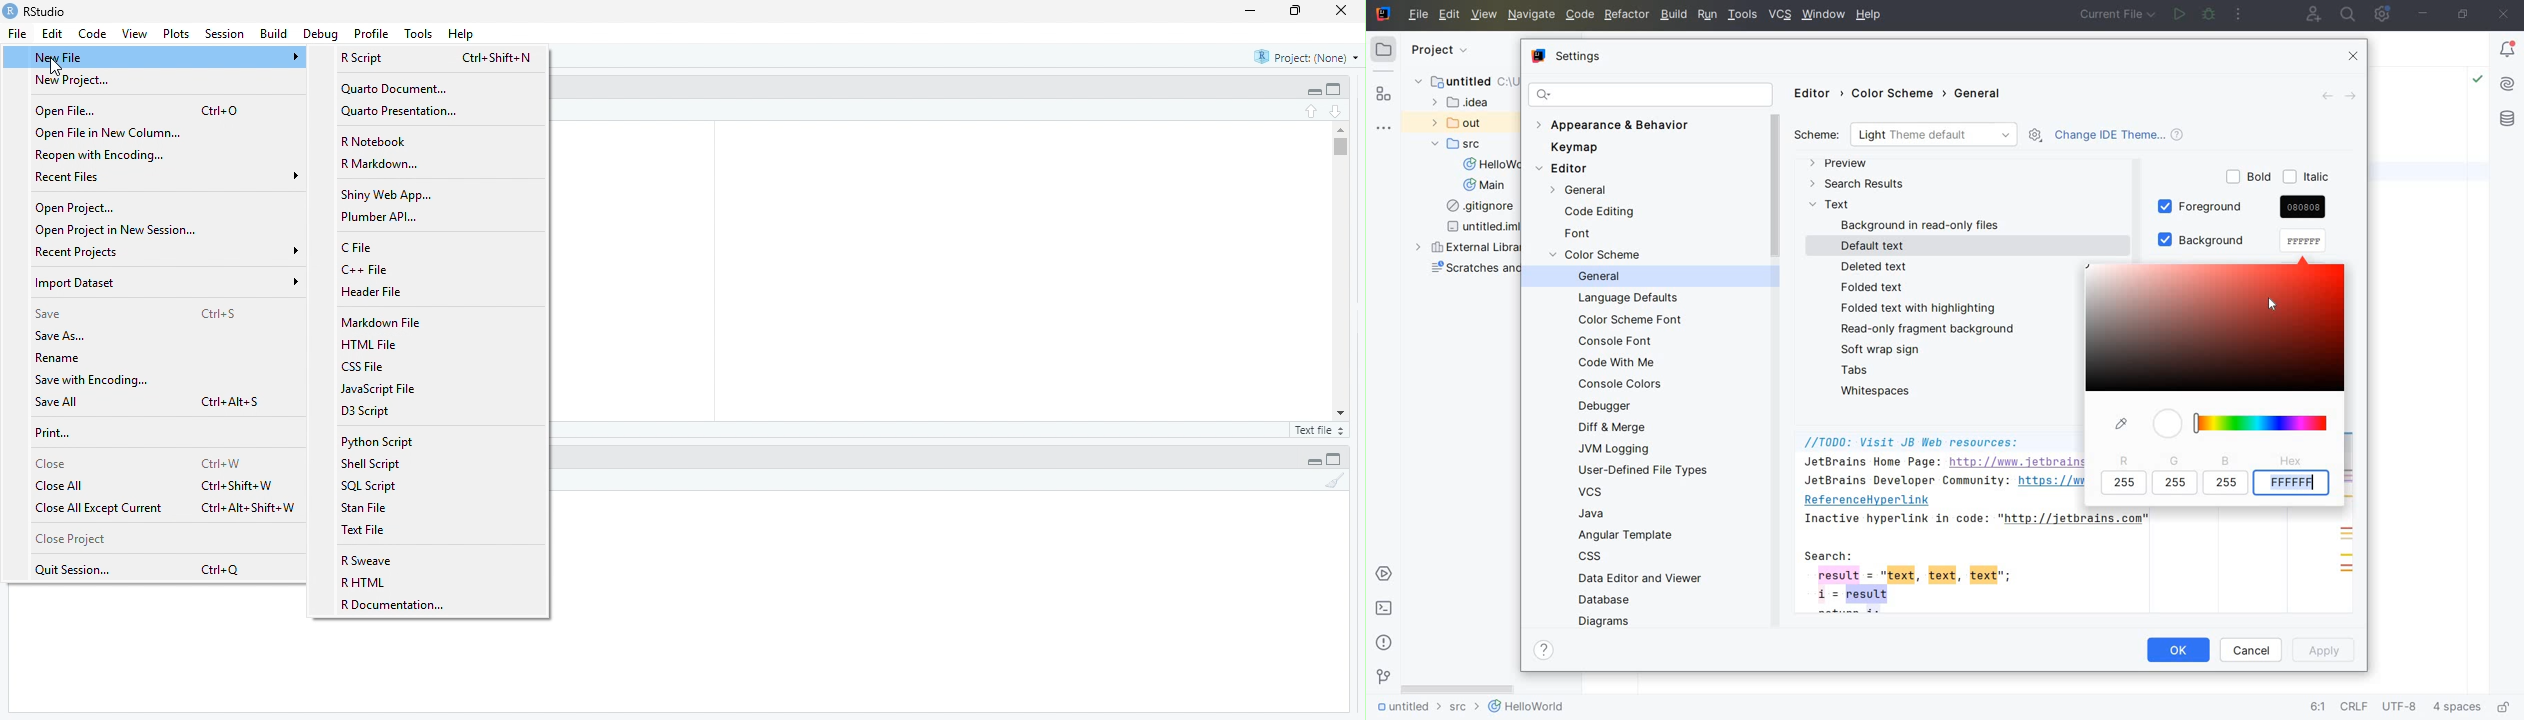  I want to click on Import Dataset, so click(169, 282).